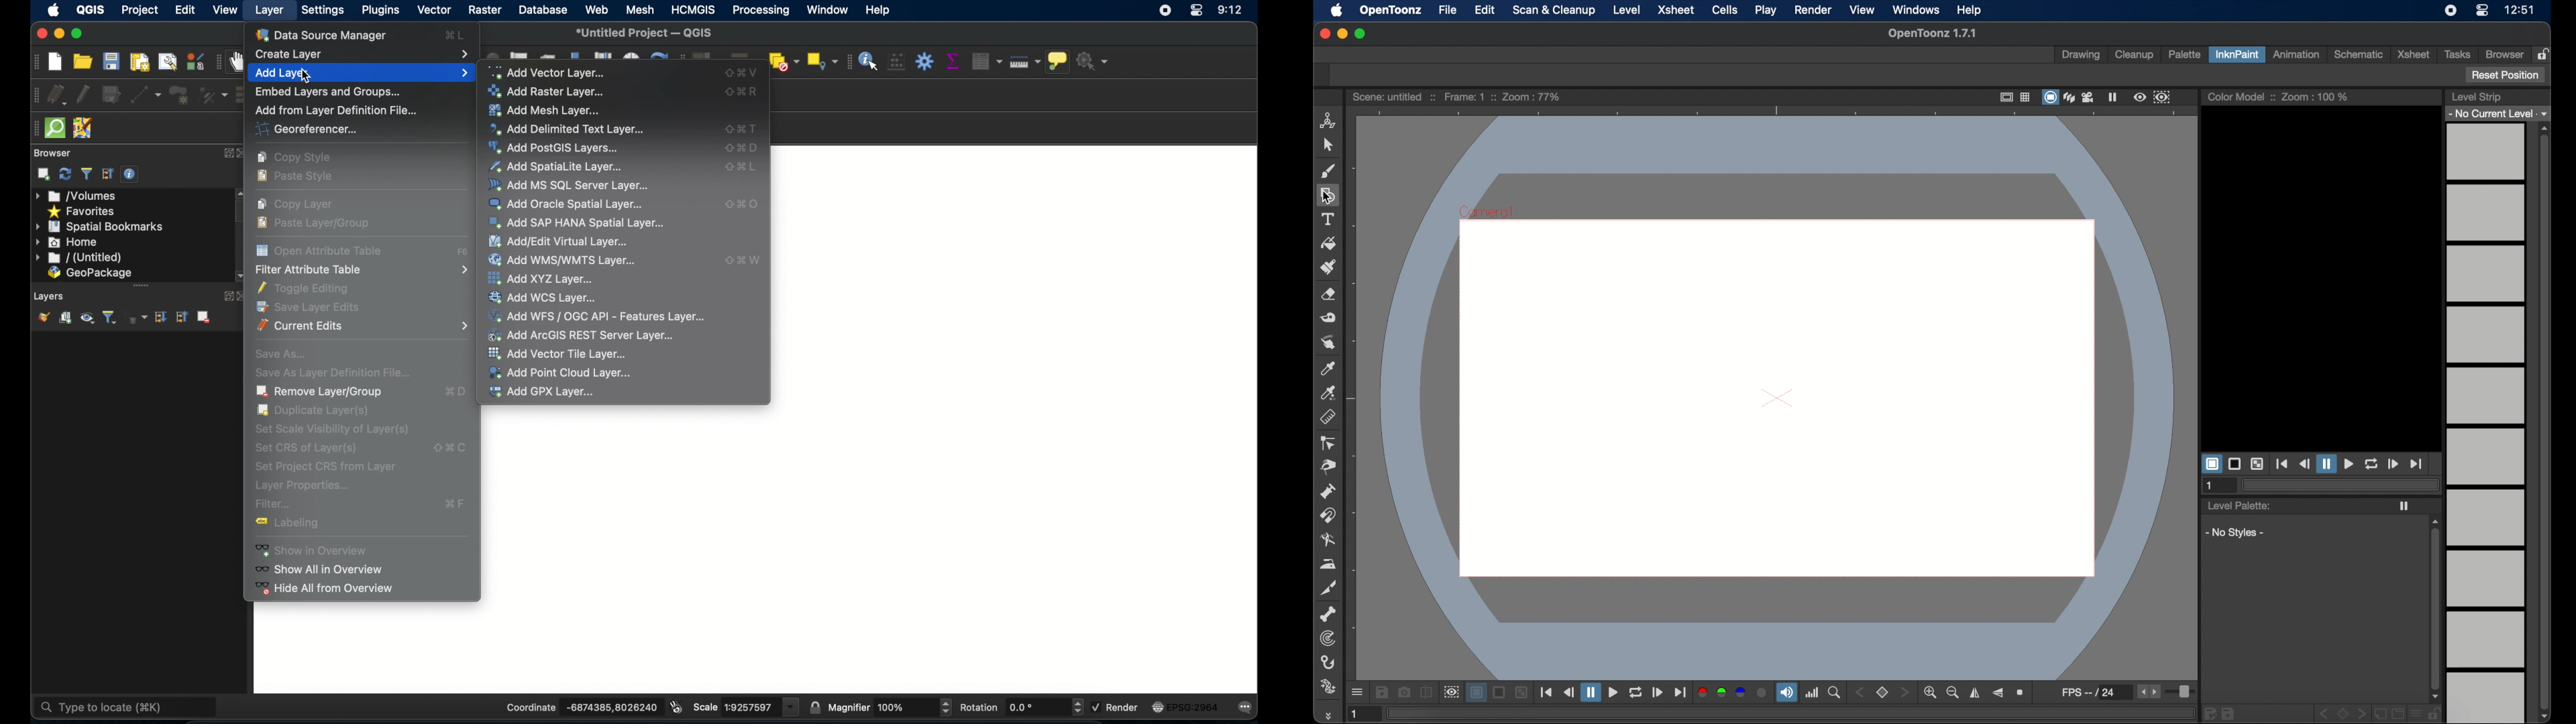 Image resolution: width=2576 pixels, height=728 pixels. I want to click on field guide, so click(2026, 97).